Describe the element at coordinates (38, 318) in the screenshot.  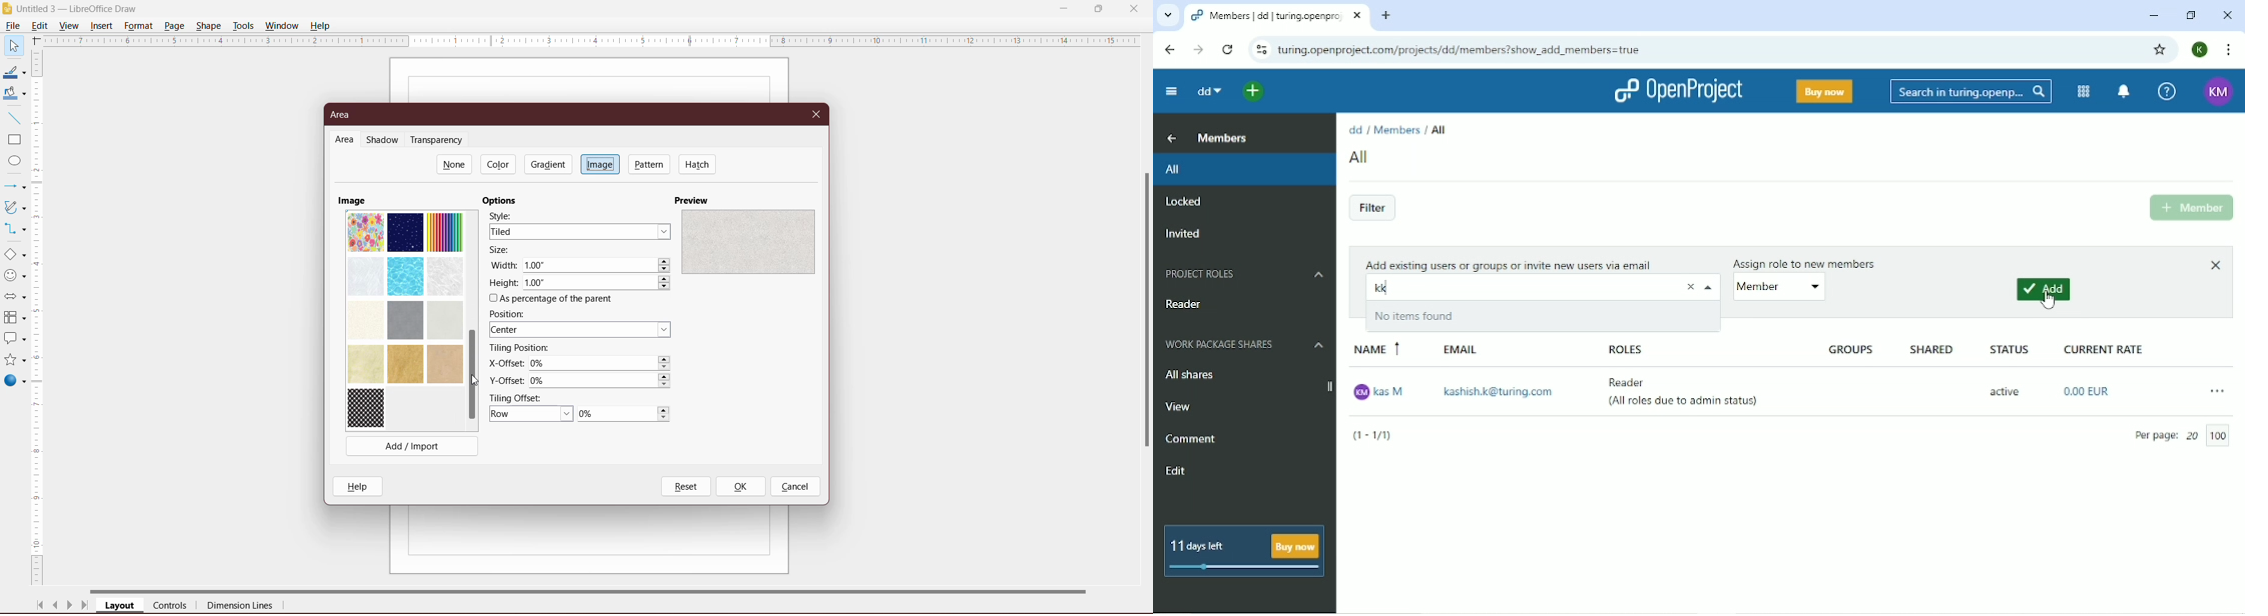
I see `Vertical Scroll Bar` at that location.